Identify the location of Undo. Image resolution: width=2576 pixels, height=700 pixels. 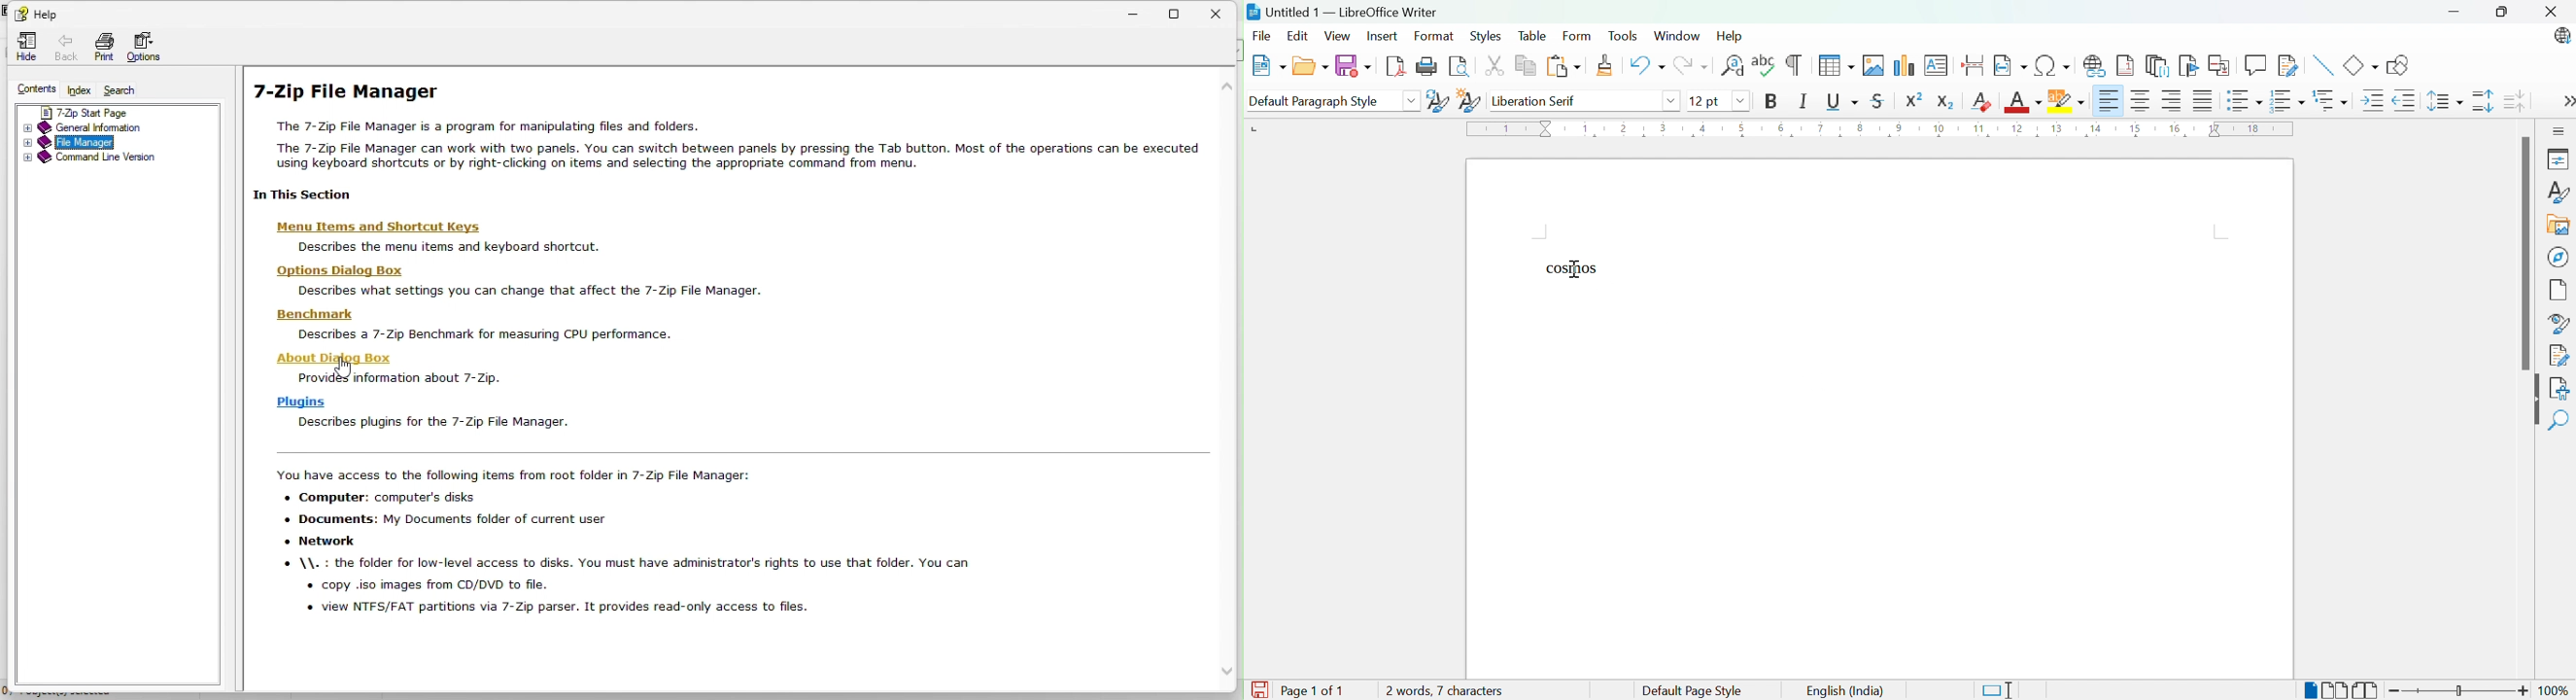
(1647, 65).